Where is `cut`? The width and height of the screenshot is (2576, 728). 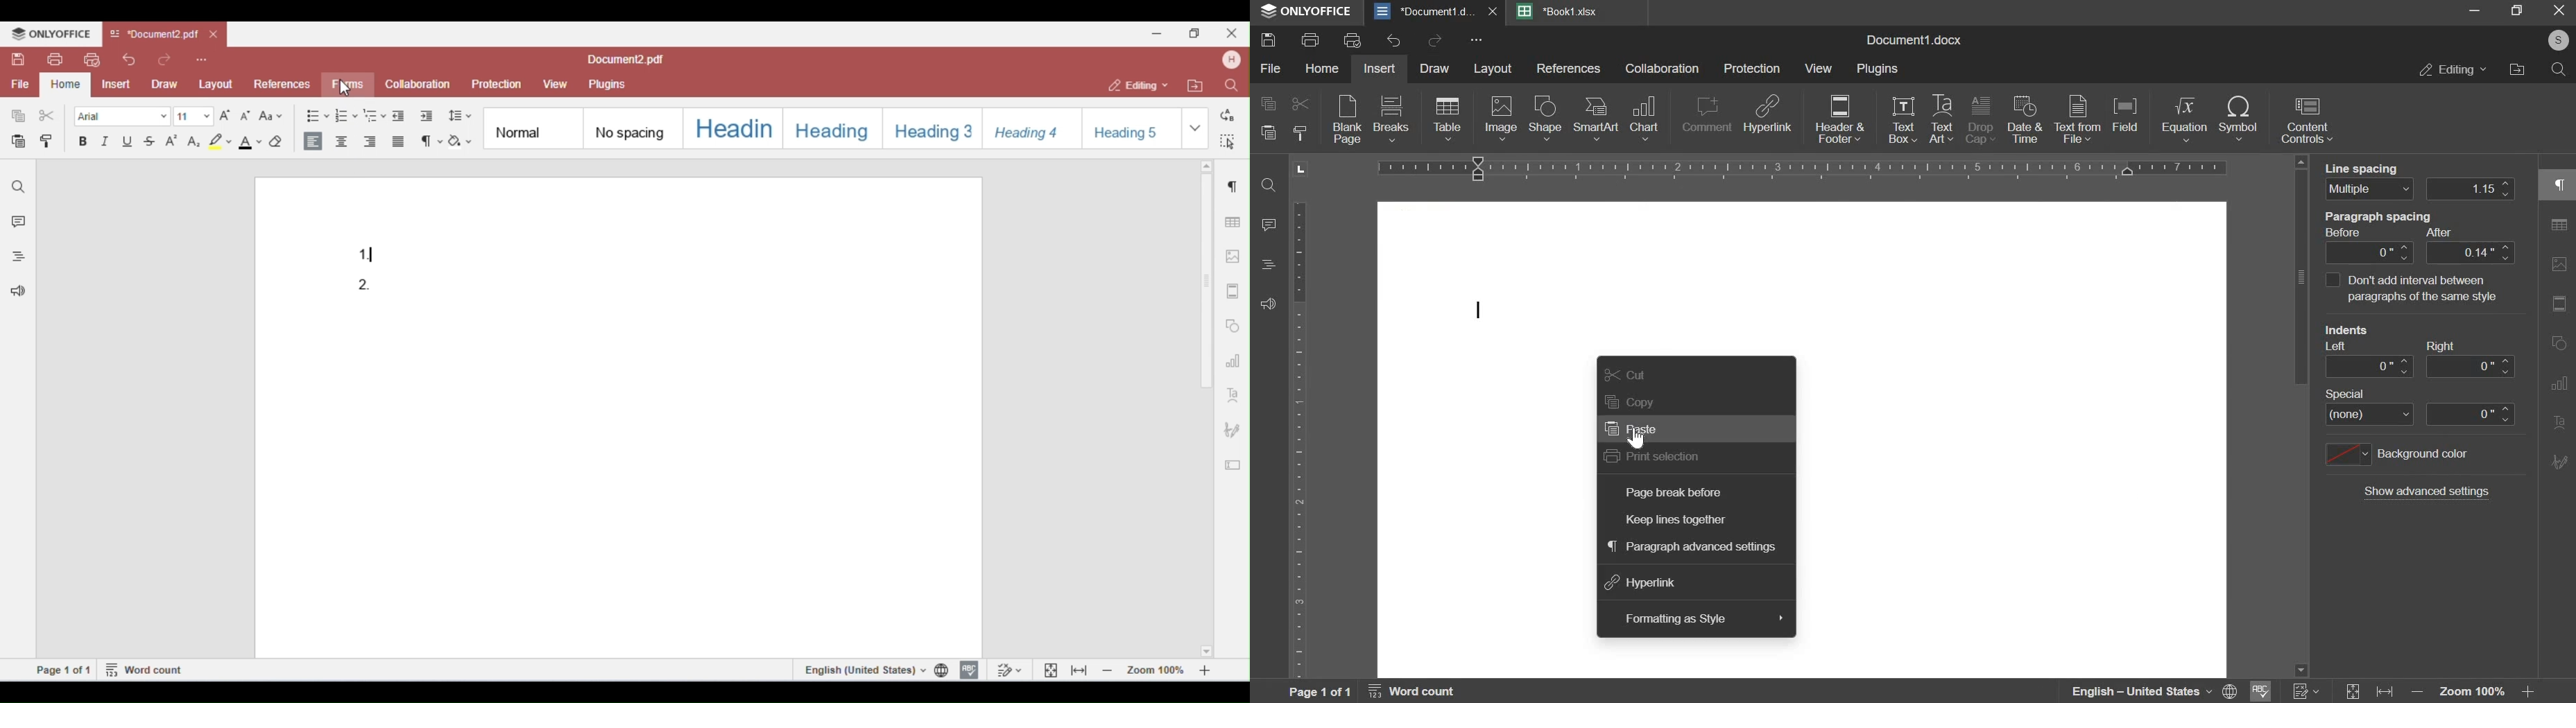 cut is located at coordinates (1626, 374).